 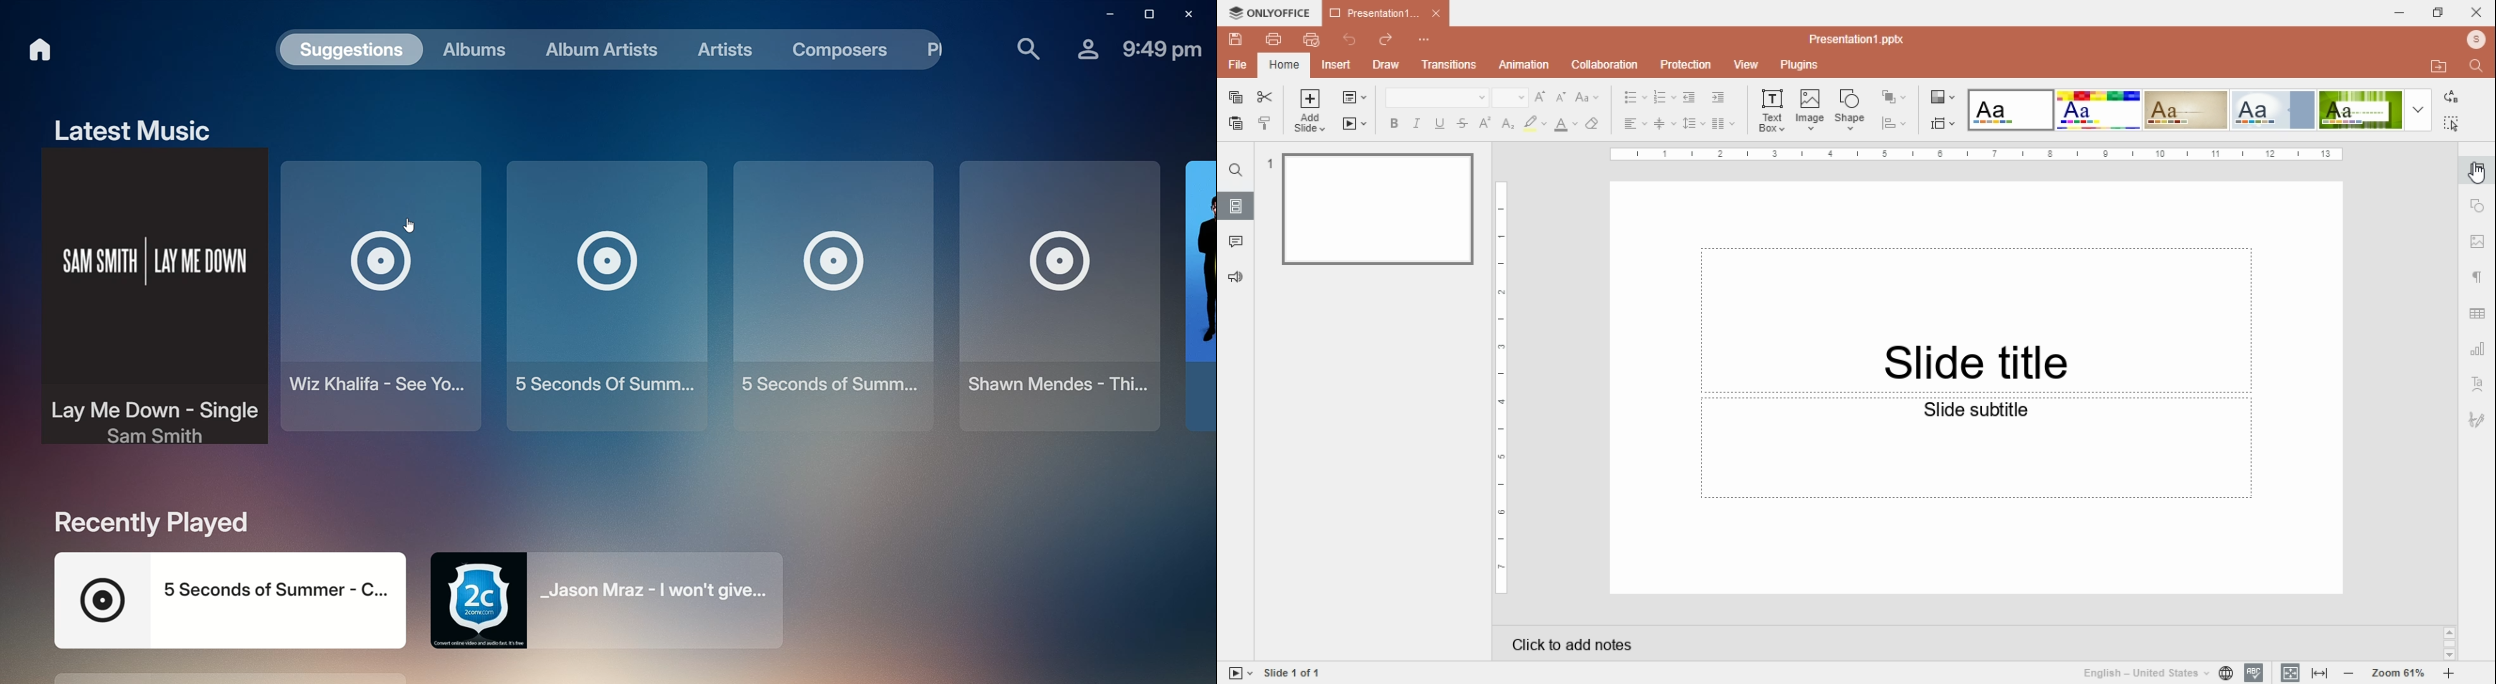 I want to click on file, so click(x=1237, y=65).